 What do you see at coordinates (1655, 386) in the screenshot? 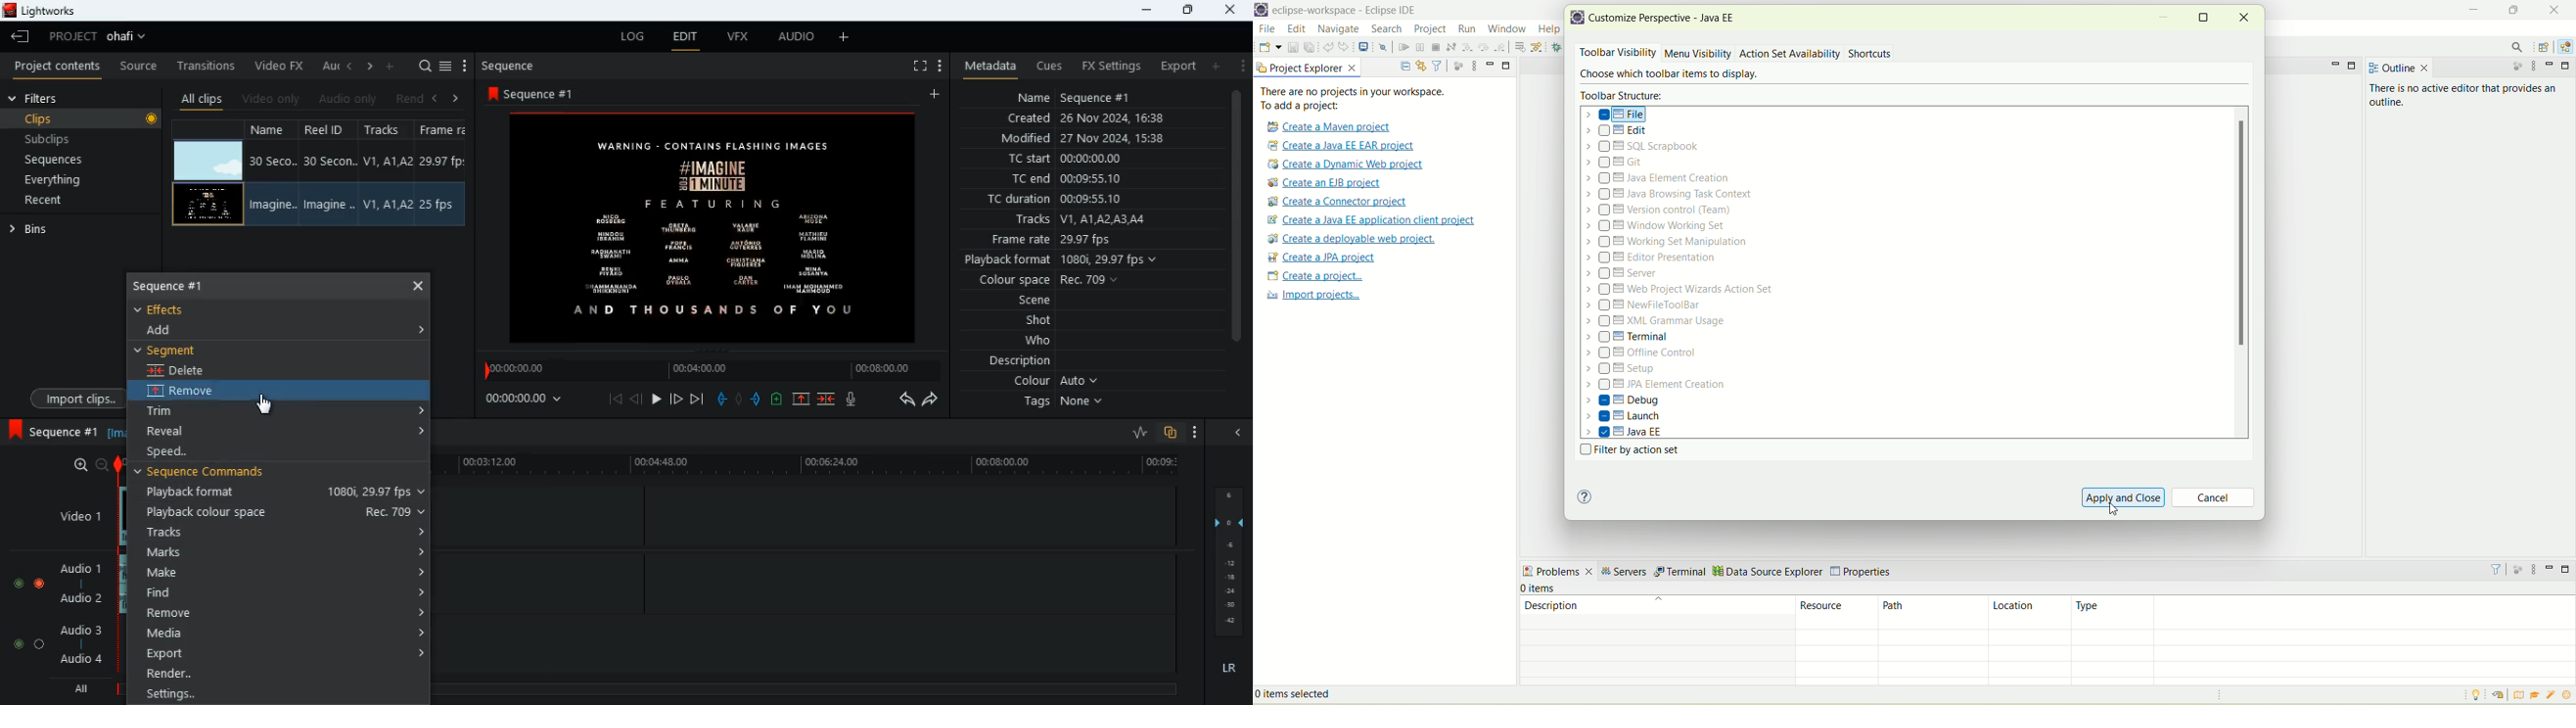
I see `JPA element creation` at bounding box center [1655, 386].